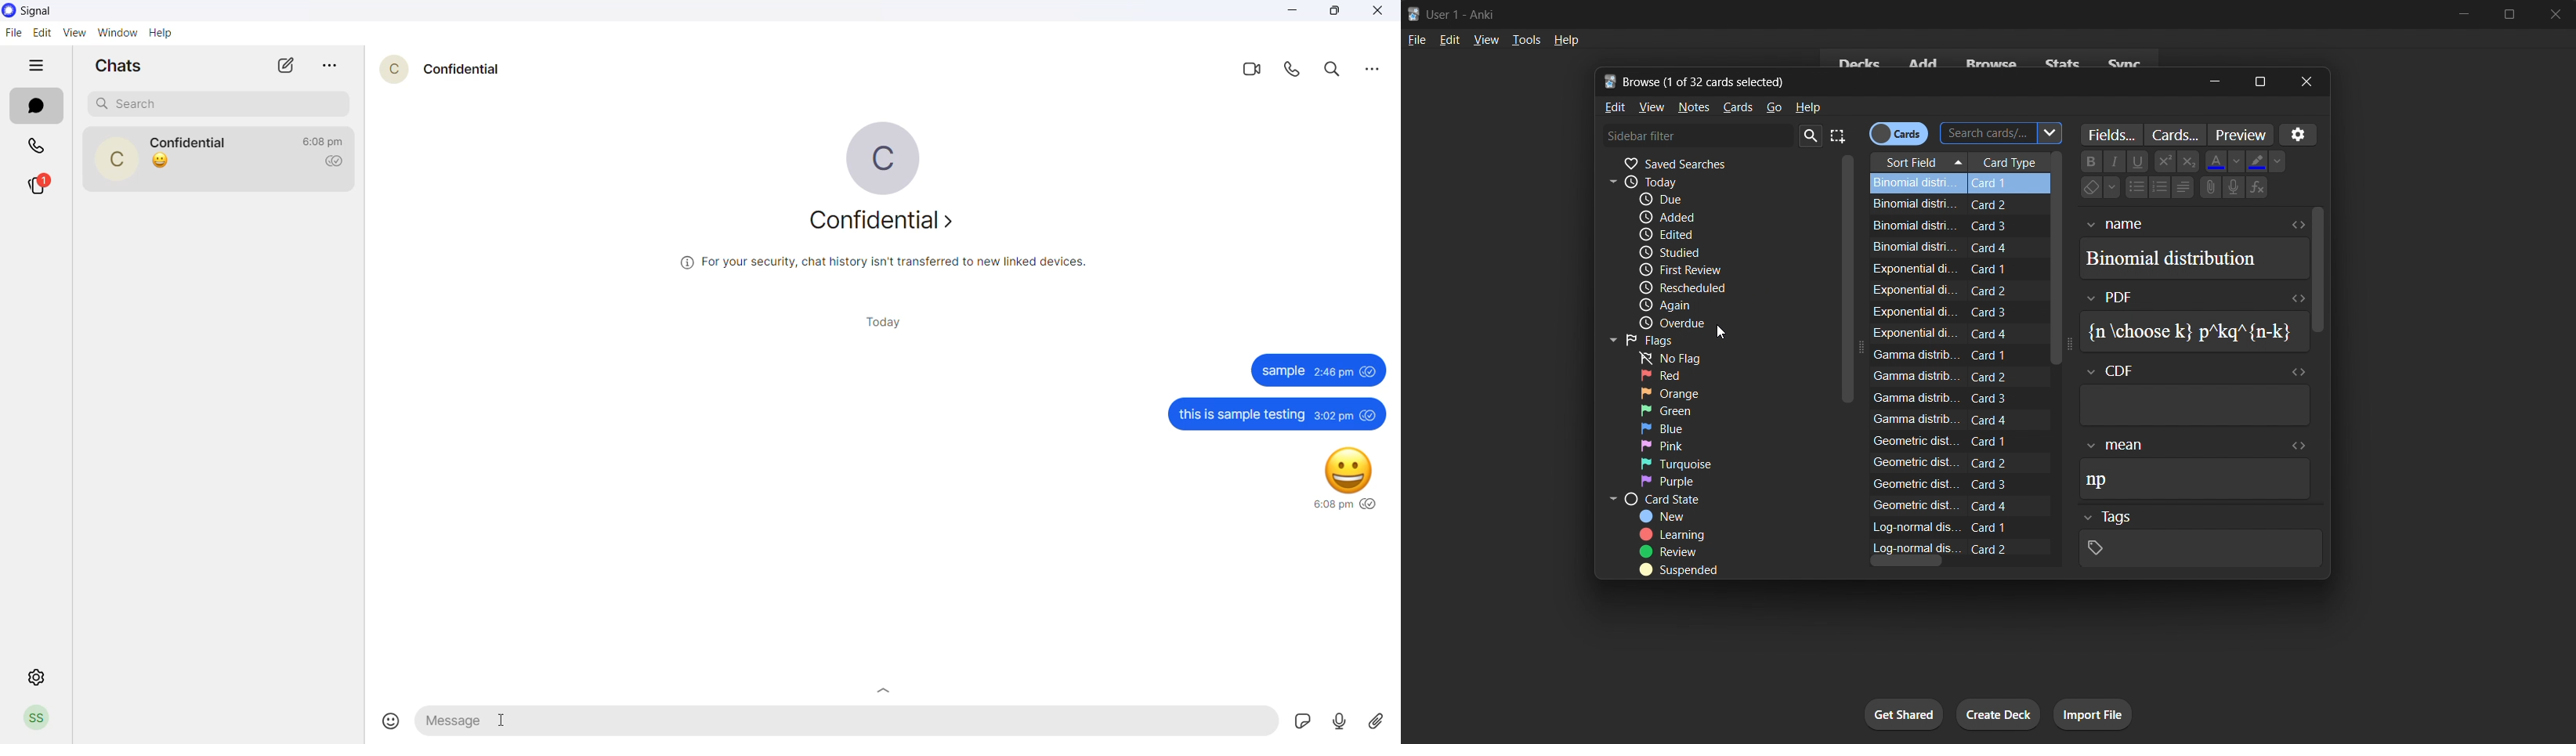 Image resolution: width=2576 pixels, height=756 pixels. What do you see at coordinates (2552, 13) in the screenshot?
I see `close ` at bounding box center [2552, 13].